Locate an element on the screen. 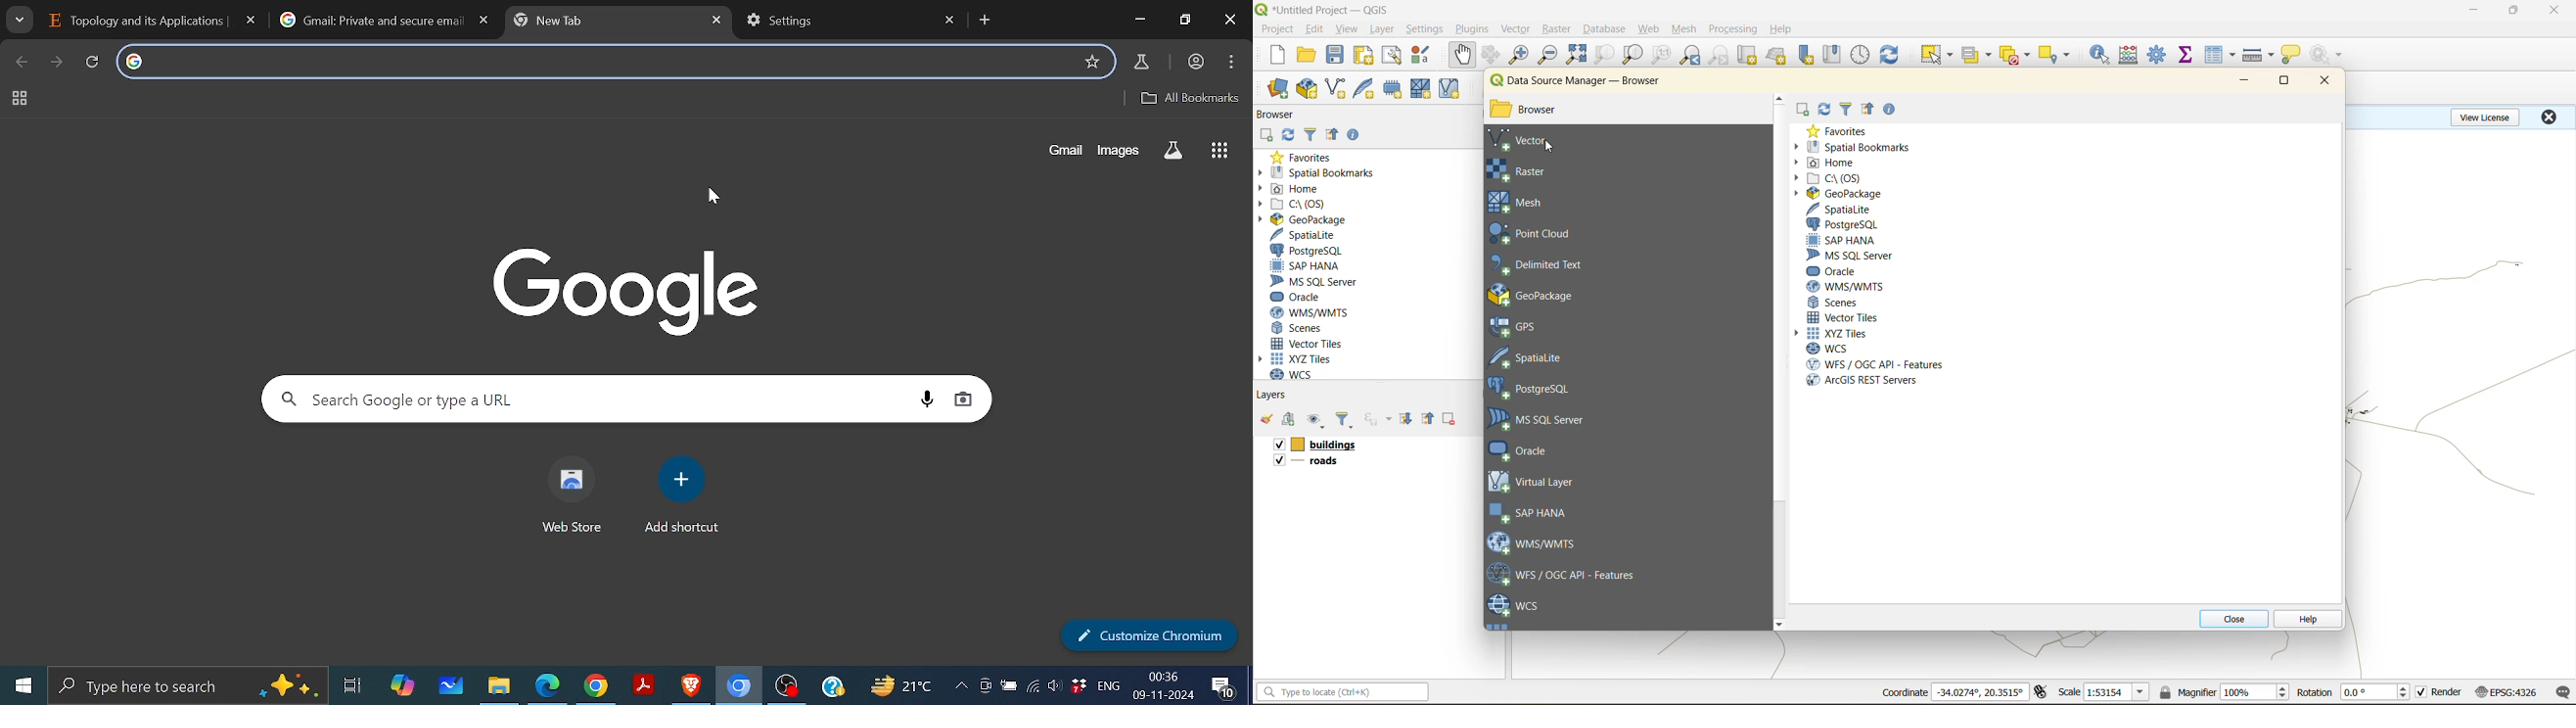 This screenshot has height=728, width=2576. Google labs is located at coordinates (1140, 62).